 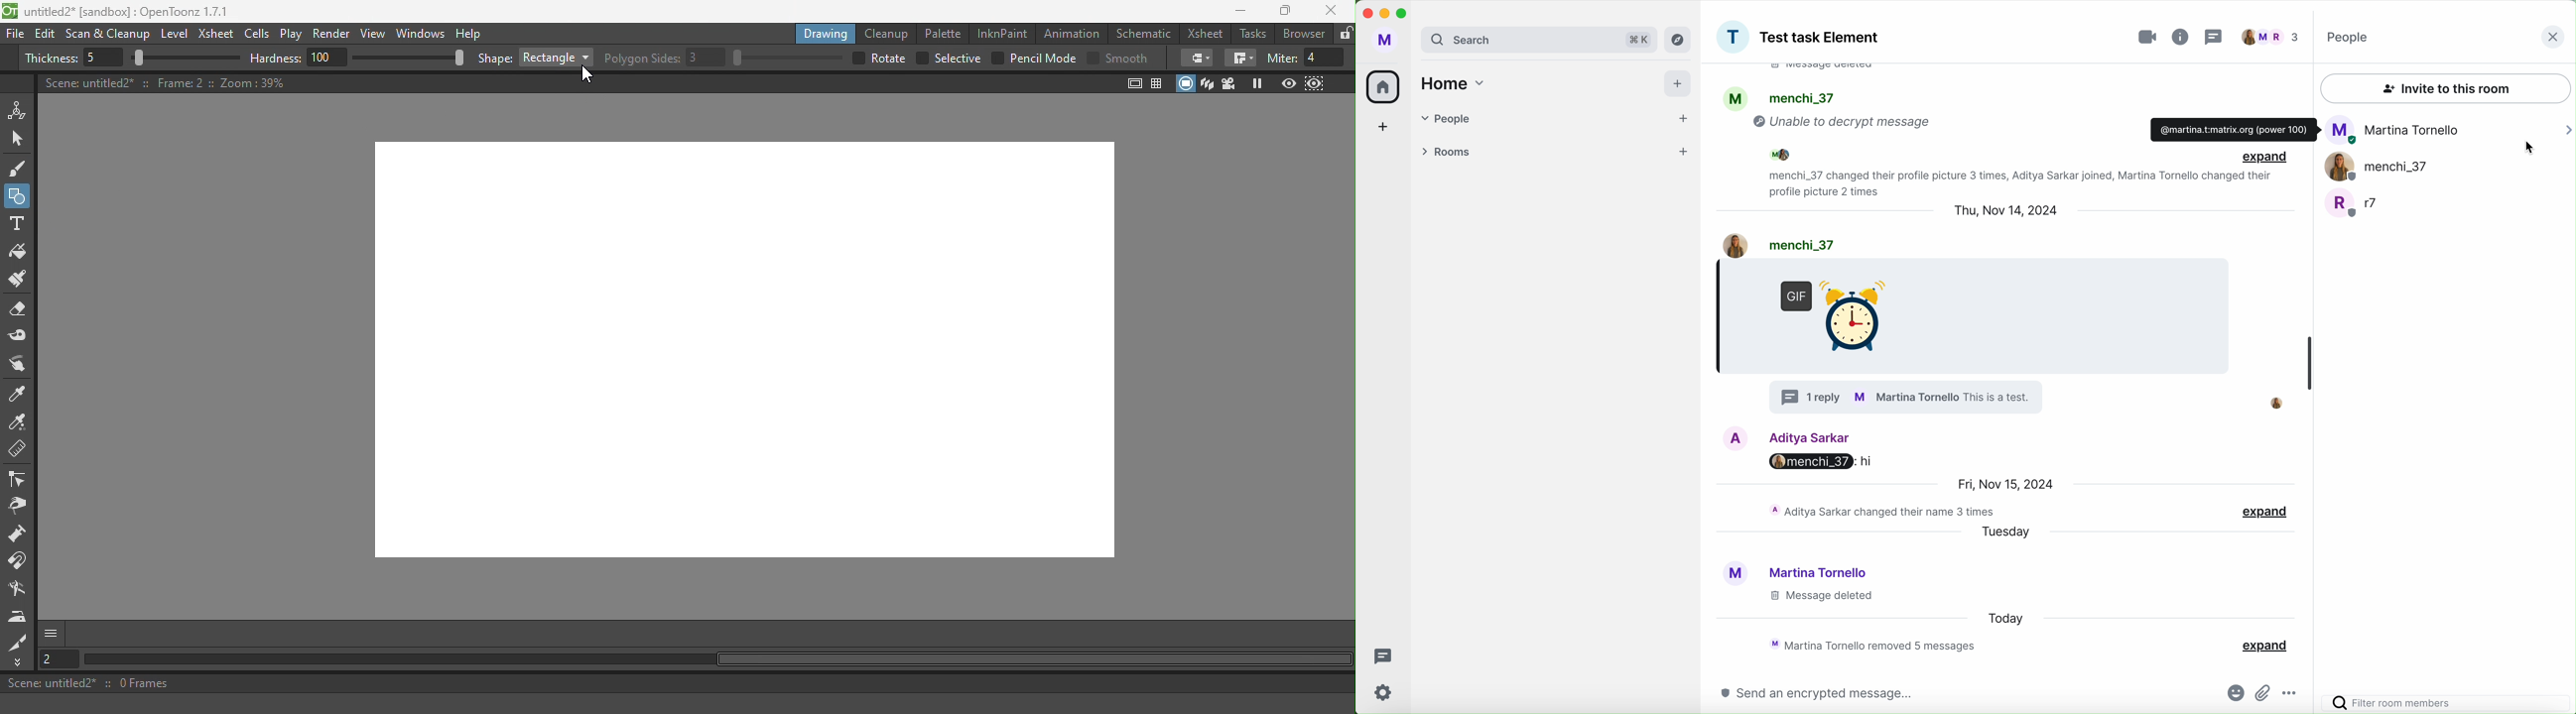 I want to click on Level, so click(x=174, y=34).